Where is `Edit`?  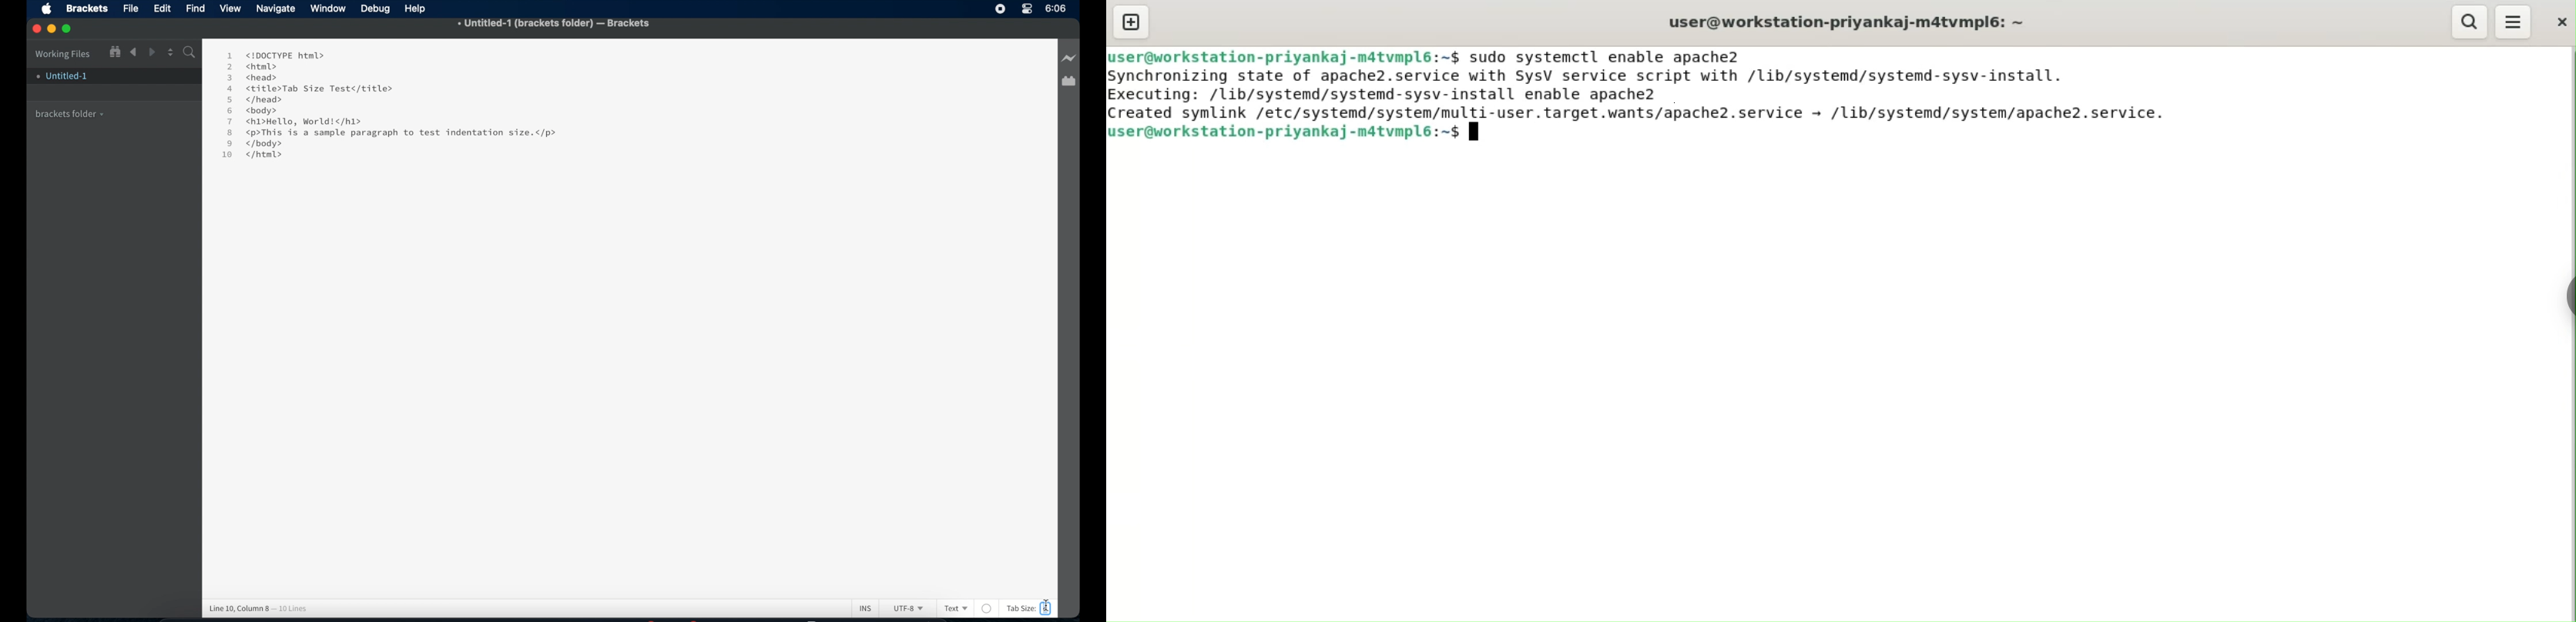 Edit is located at coordinates (164, 9).